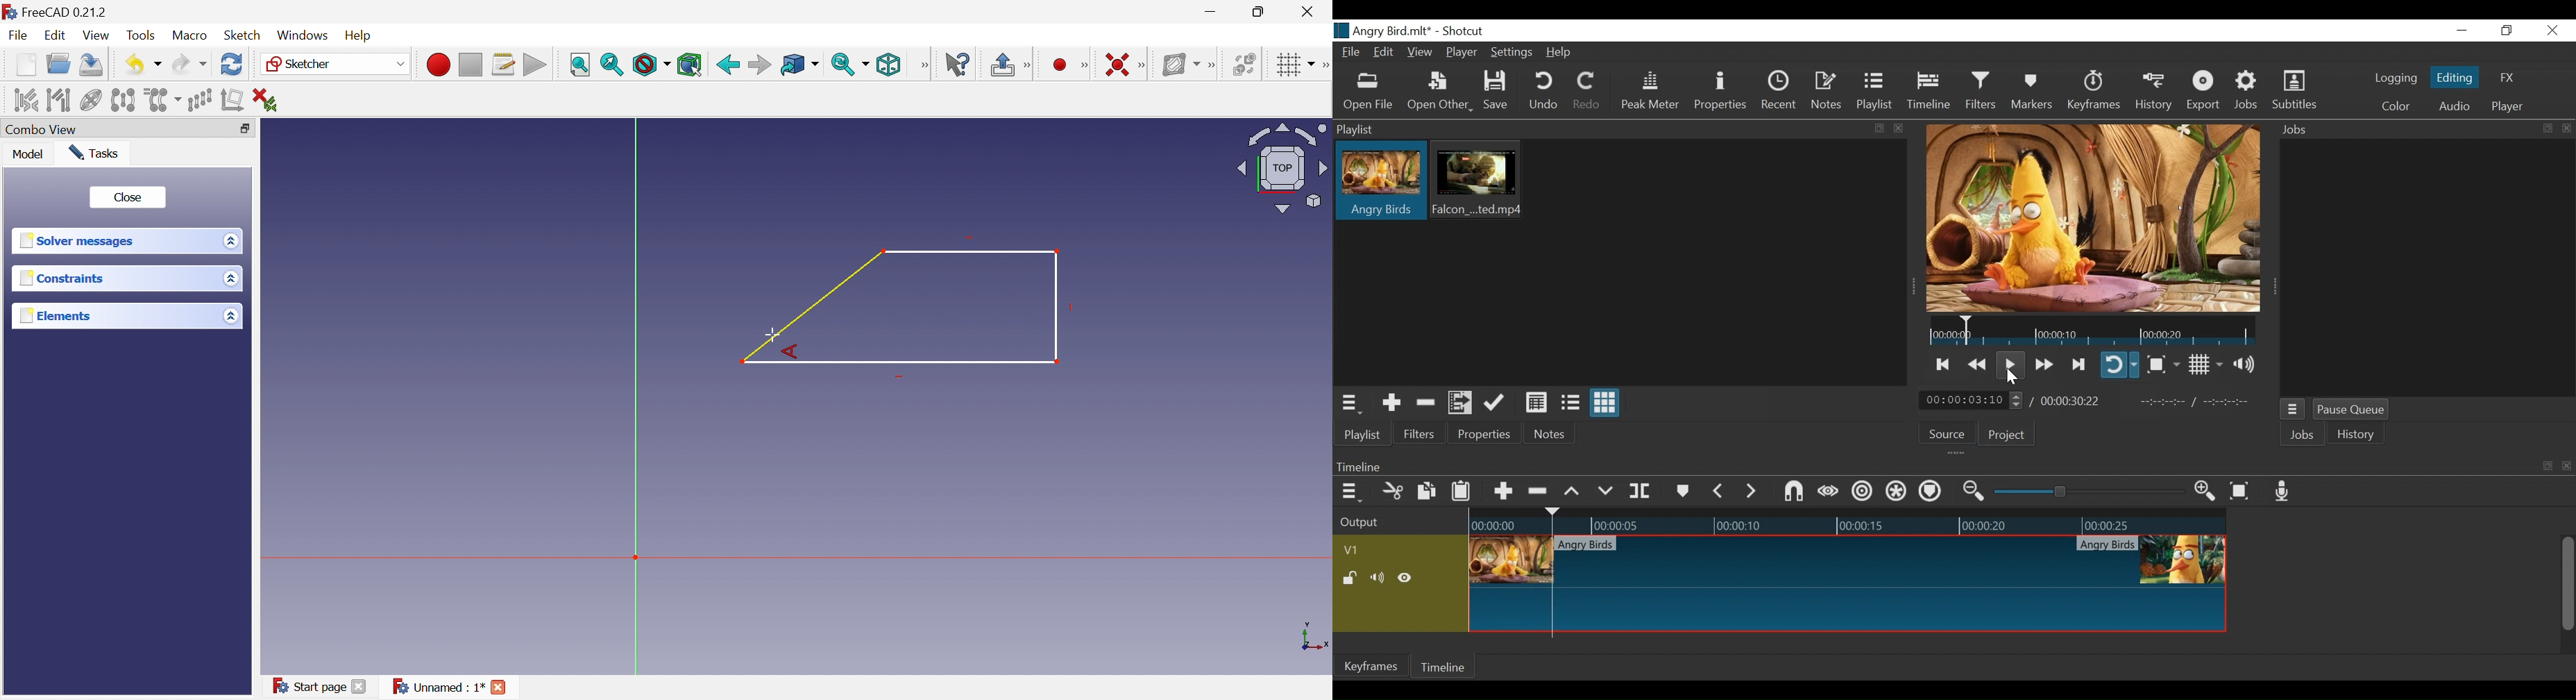 This screenshot has height=700, width=2576. What do you see at coordinates (1829, 93) in the screenshot?
I see `Notes` at bounding box center [1829, 93].